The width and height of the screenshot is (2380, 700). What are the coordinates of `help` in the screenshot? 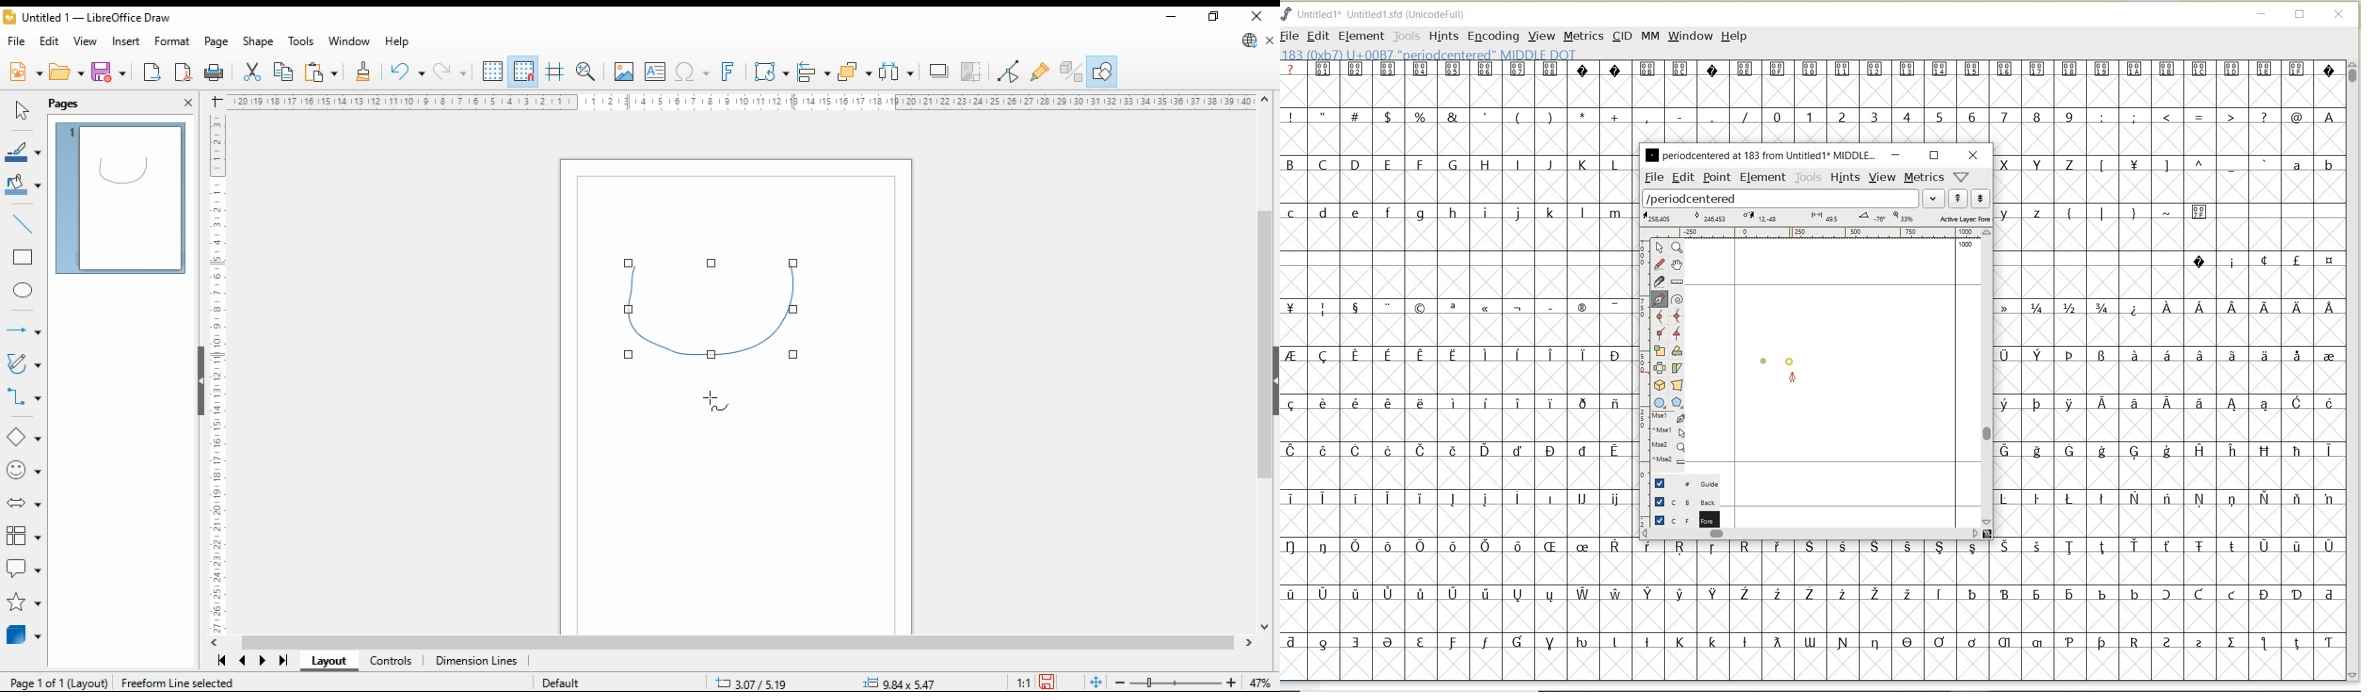 It's located at (398, 41).